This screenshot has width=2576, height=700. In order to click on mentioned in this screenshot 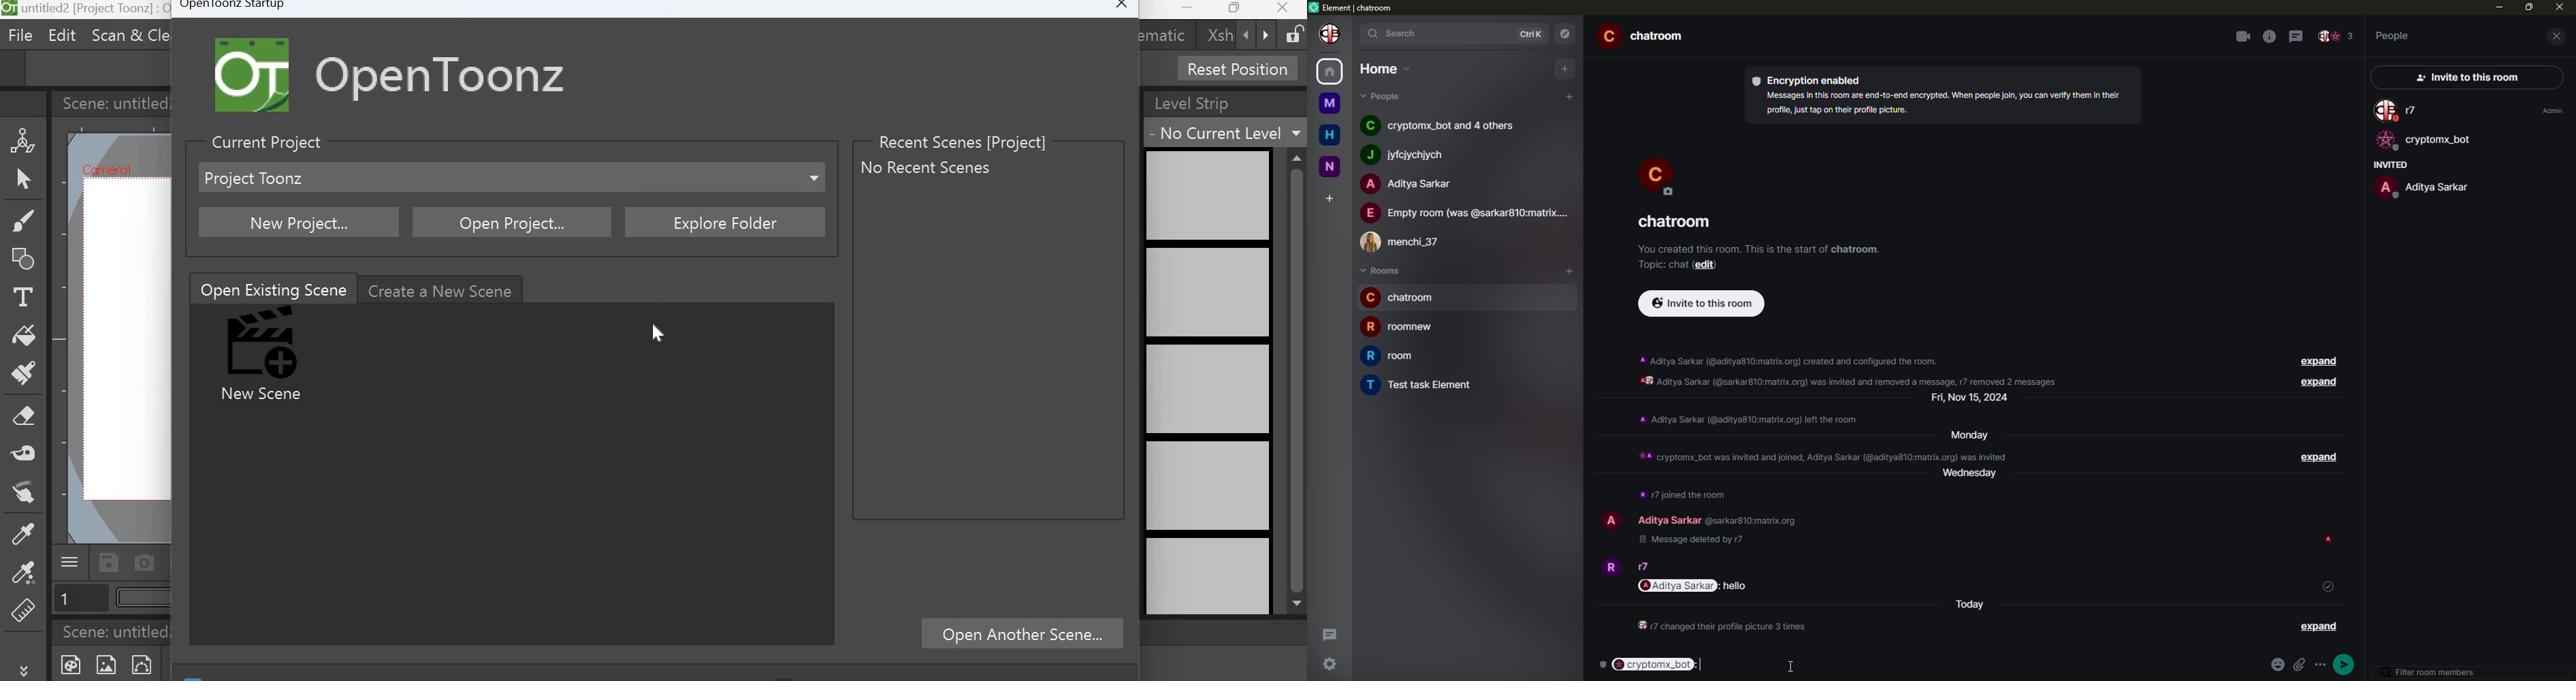, I will do `click(1644, 664)`.